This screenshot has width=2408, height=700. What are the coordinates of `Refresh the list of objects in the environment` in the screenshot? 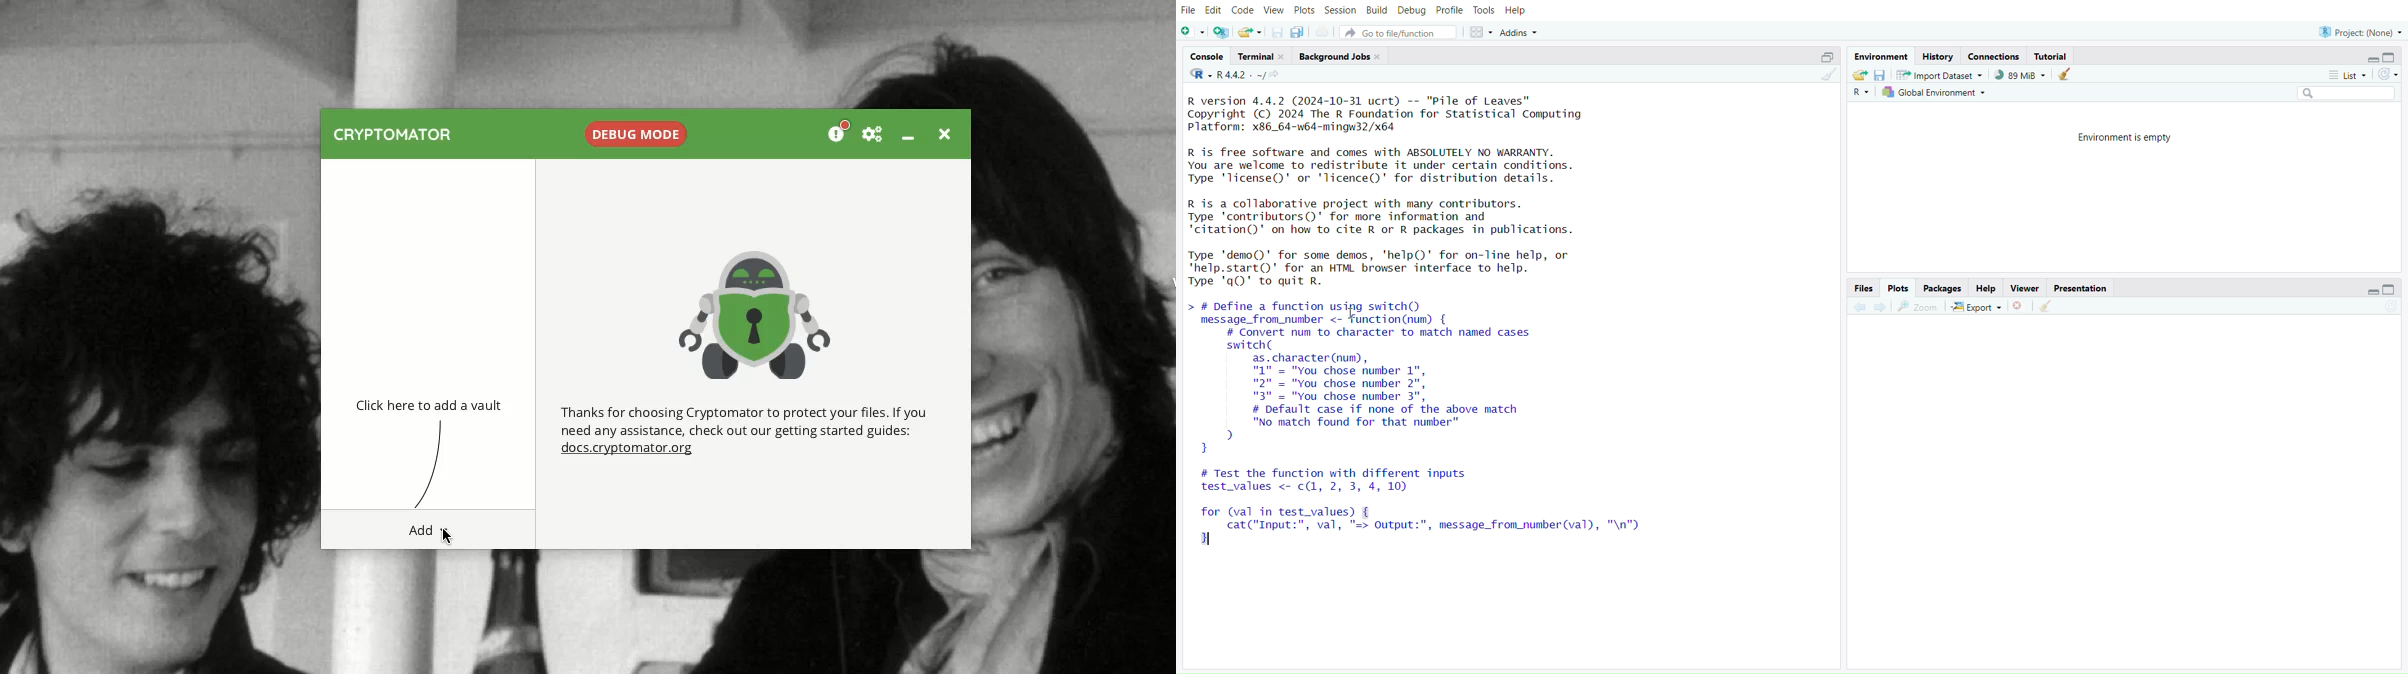 It's located at (2389, 74).